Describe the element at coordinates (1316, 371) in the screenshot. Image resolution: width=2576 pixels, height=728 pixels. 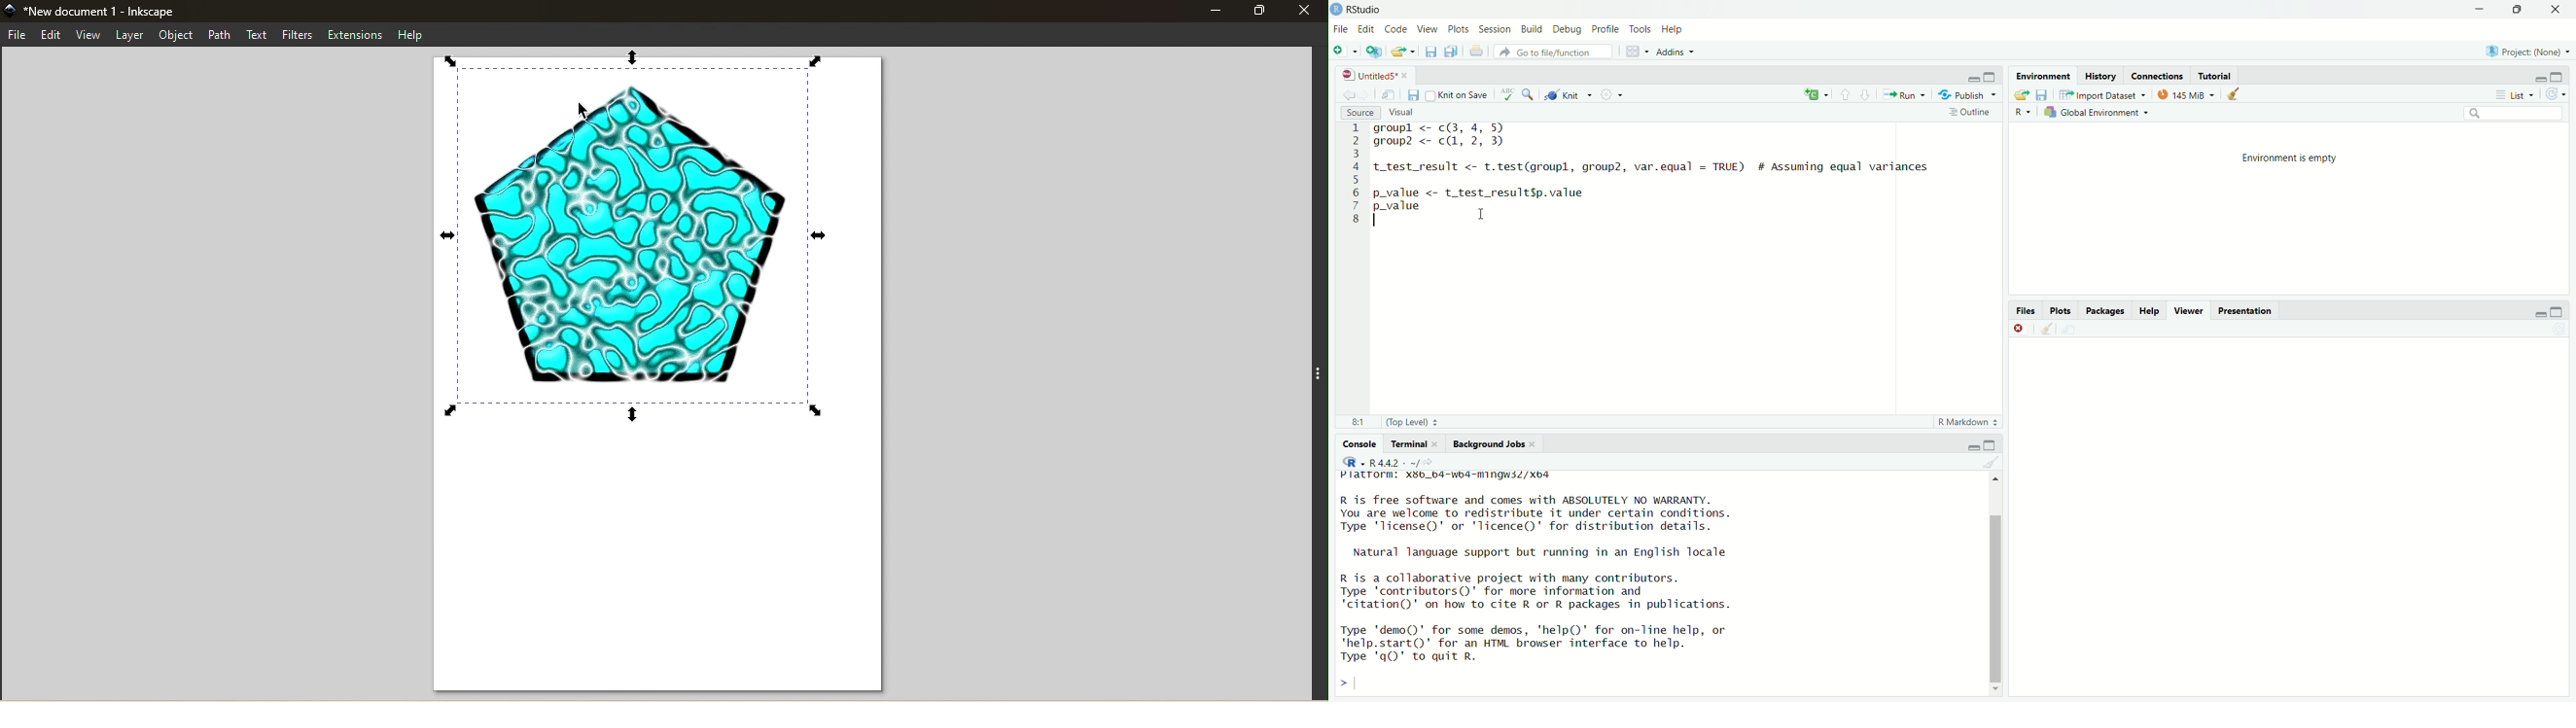
I see `Toggle command panel` at that location.